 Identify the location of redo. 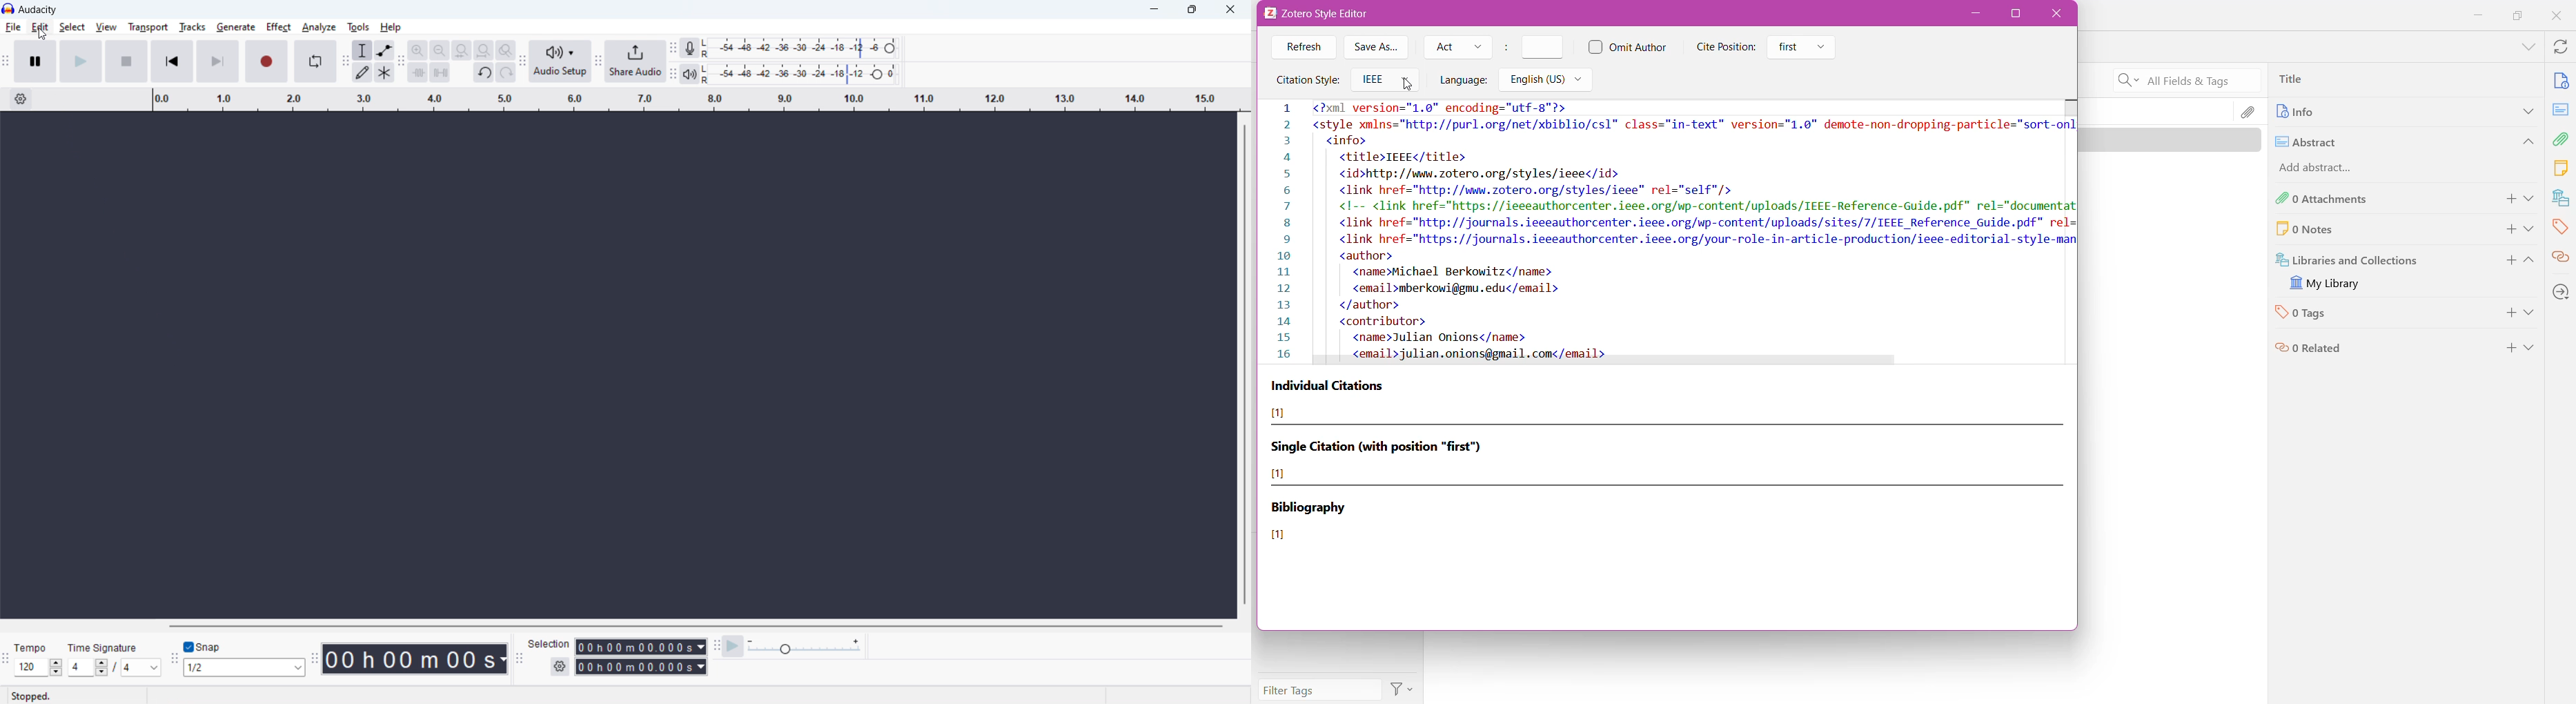
(506, 72).